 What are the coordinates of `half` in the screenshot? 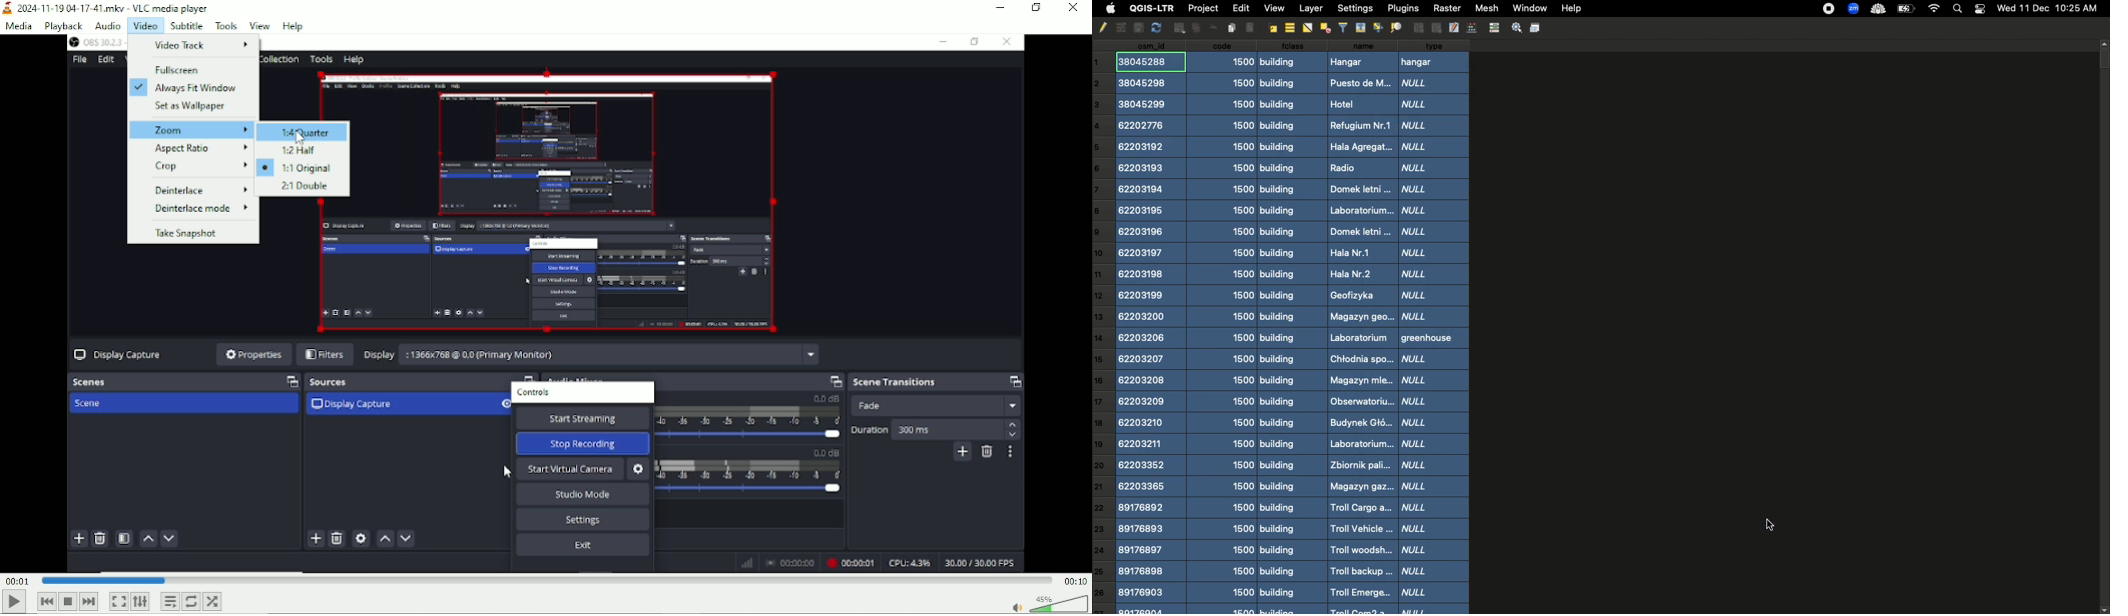 It's located at (304, 151).